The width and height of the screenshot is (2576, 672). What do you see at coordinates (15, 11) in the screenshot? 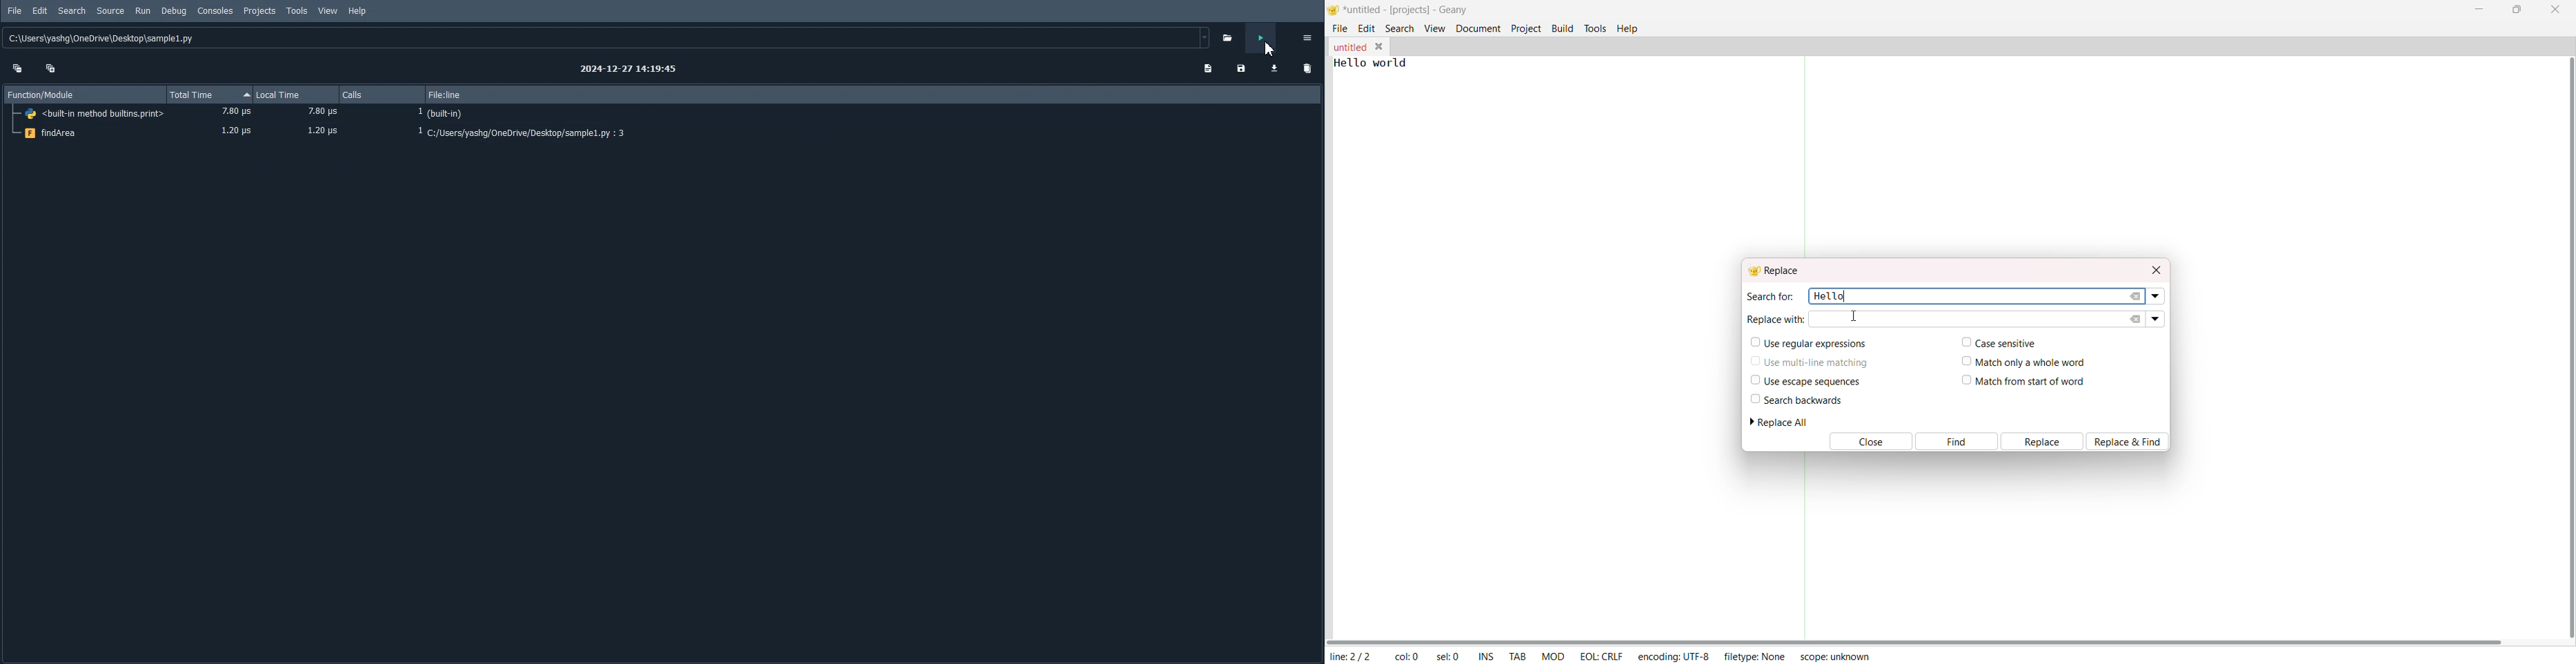
I see `File` at bounding box center [15, 11].